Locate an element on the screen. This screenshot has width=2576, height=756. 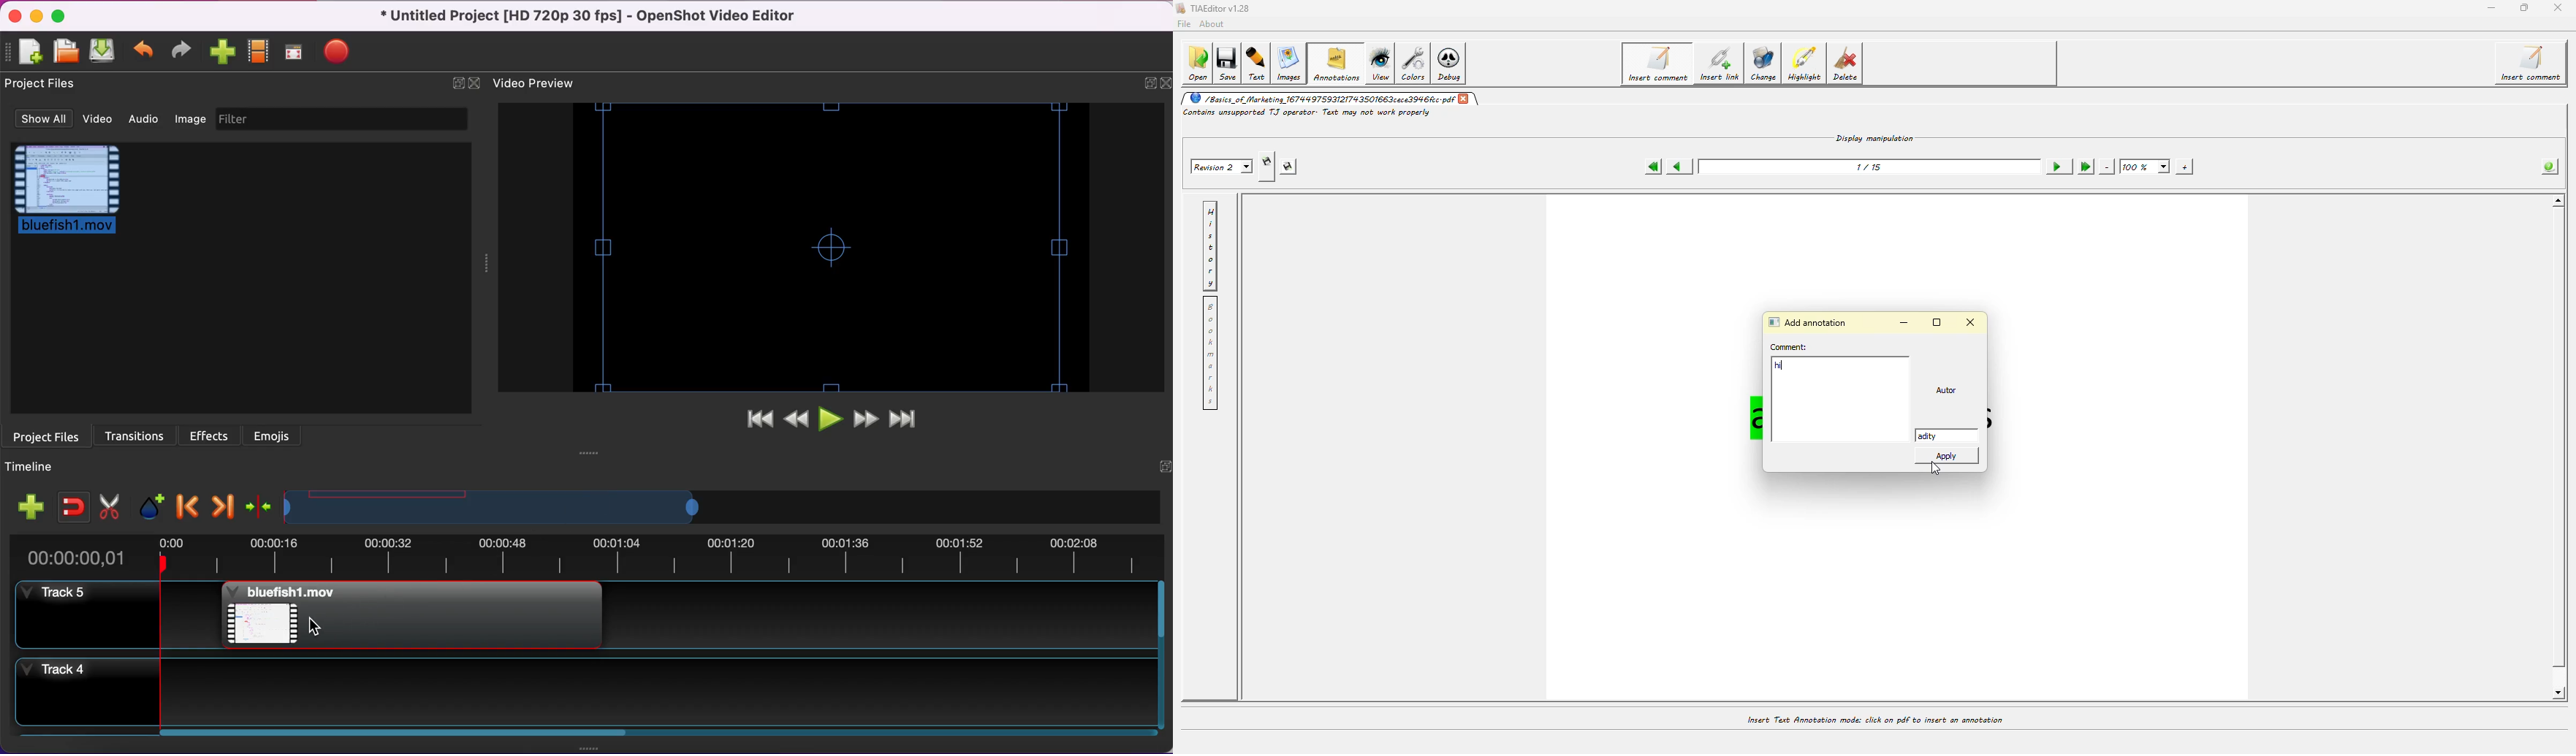
track 5 is located at coordinates (880, 614).